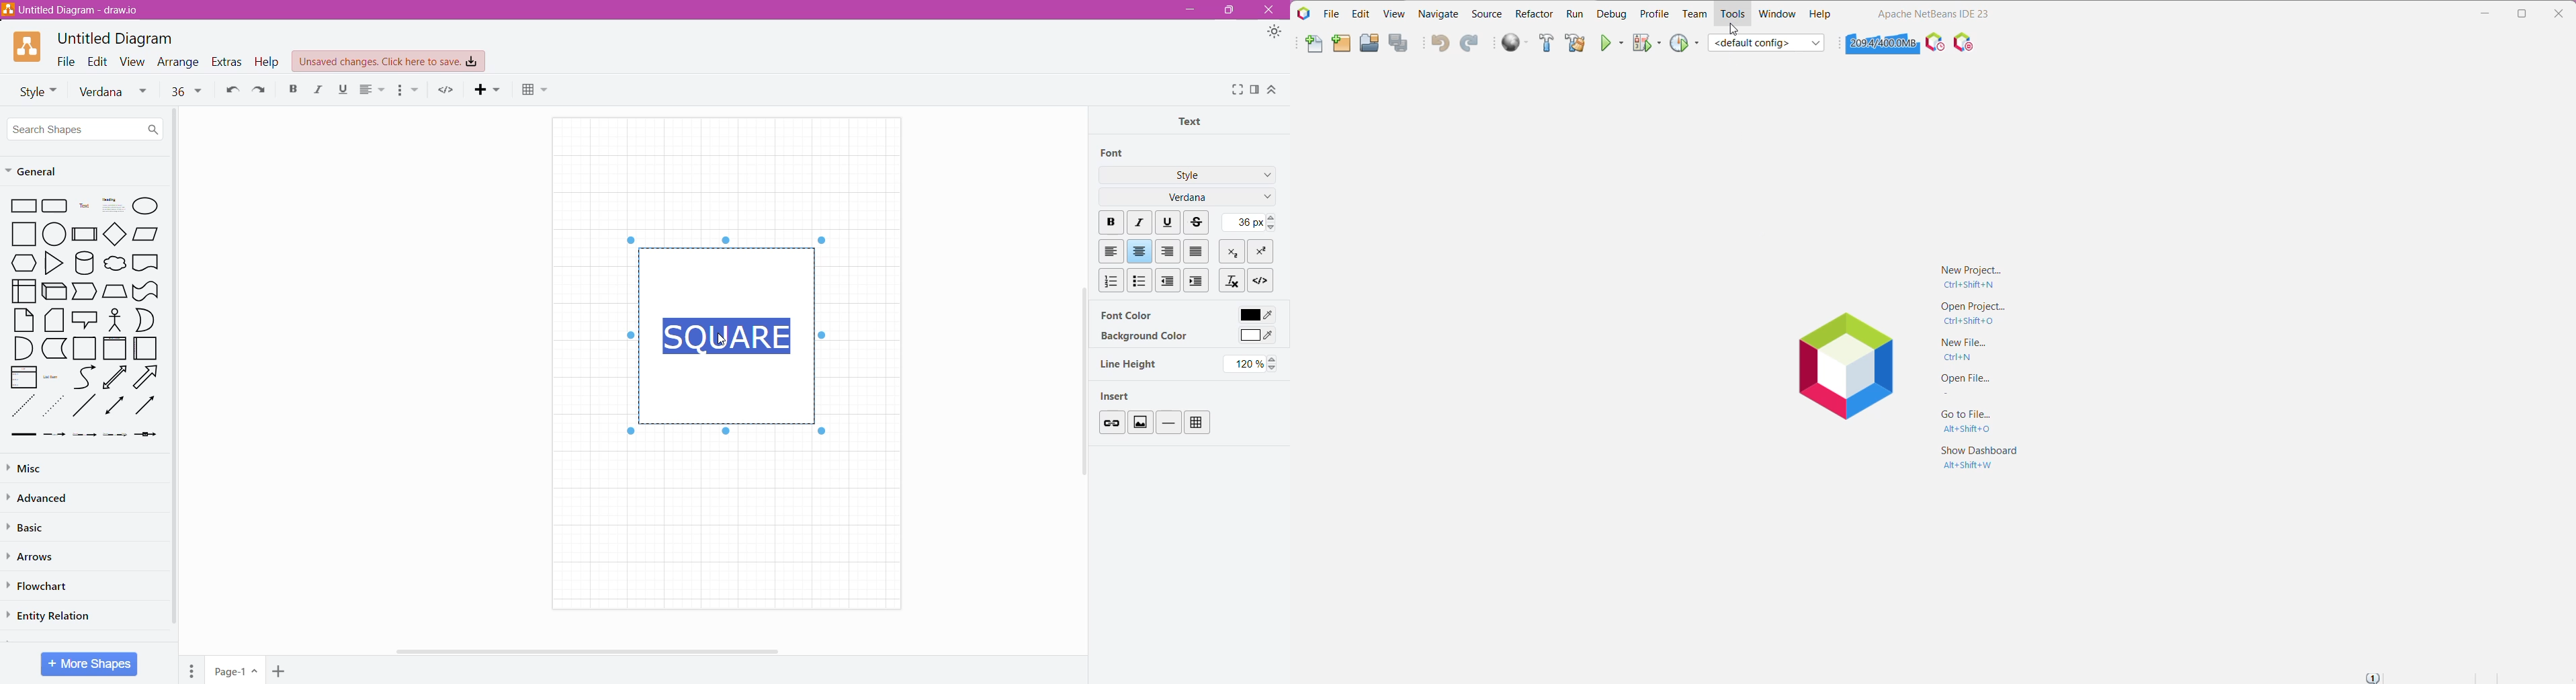 This screenshot has height=700, width=2576. What do you see at coordinates (146, 404) in the screenshot?
I see `Rightward Thick Arrow` at bounding box center [146, 404].